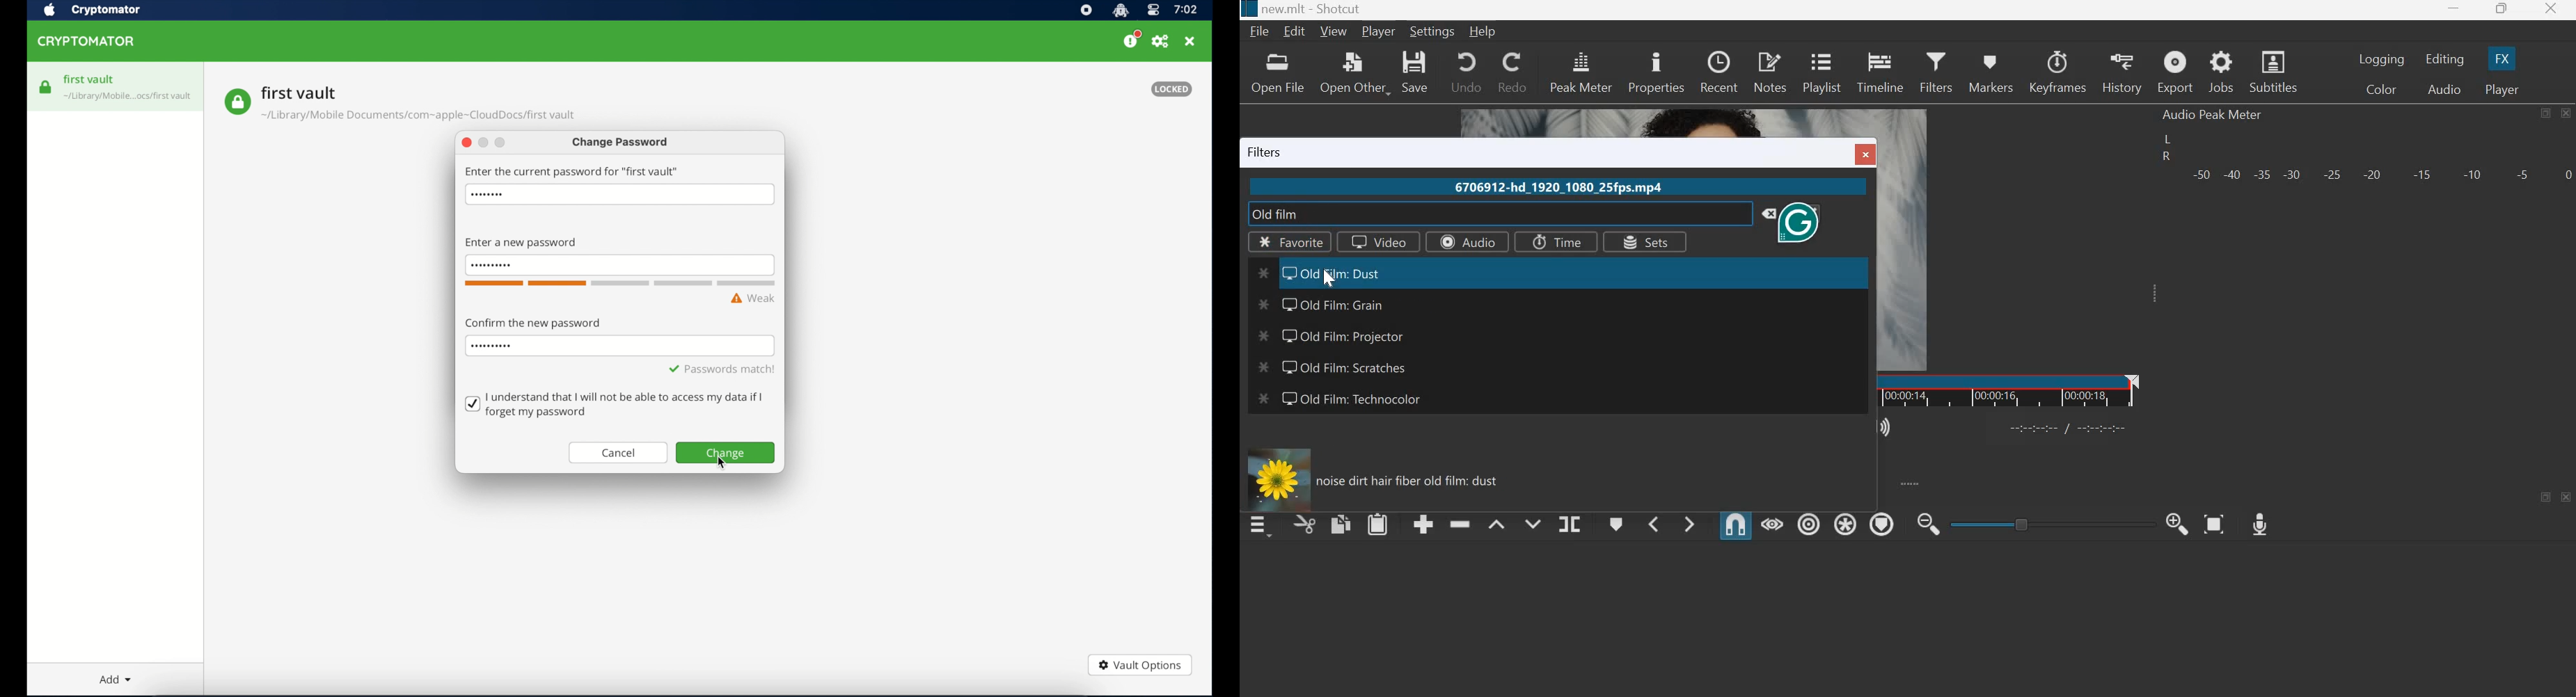 The height and width of the screenshot is (700, 2576). What do you see at coordinates (2070, 426) in the screenshot?
I see `` at bounding box center [2070, 426].